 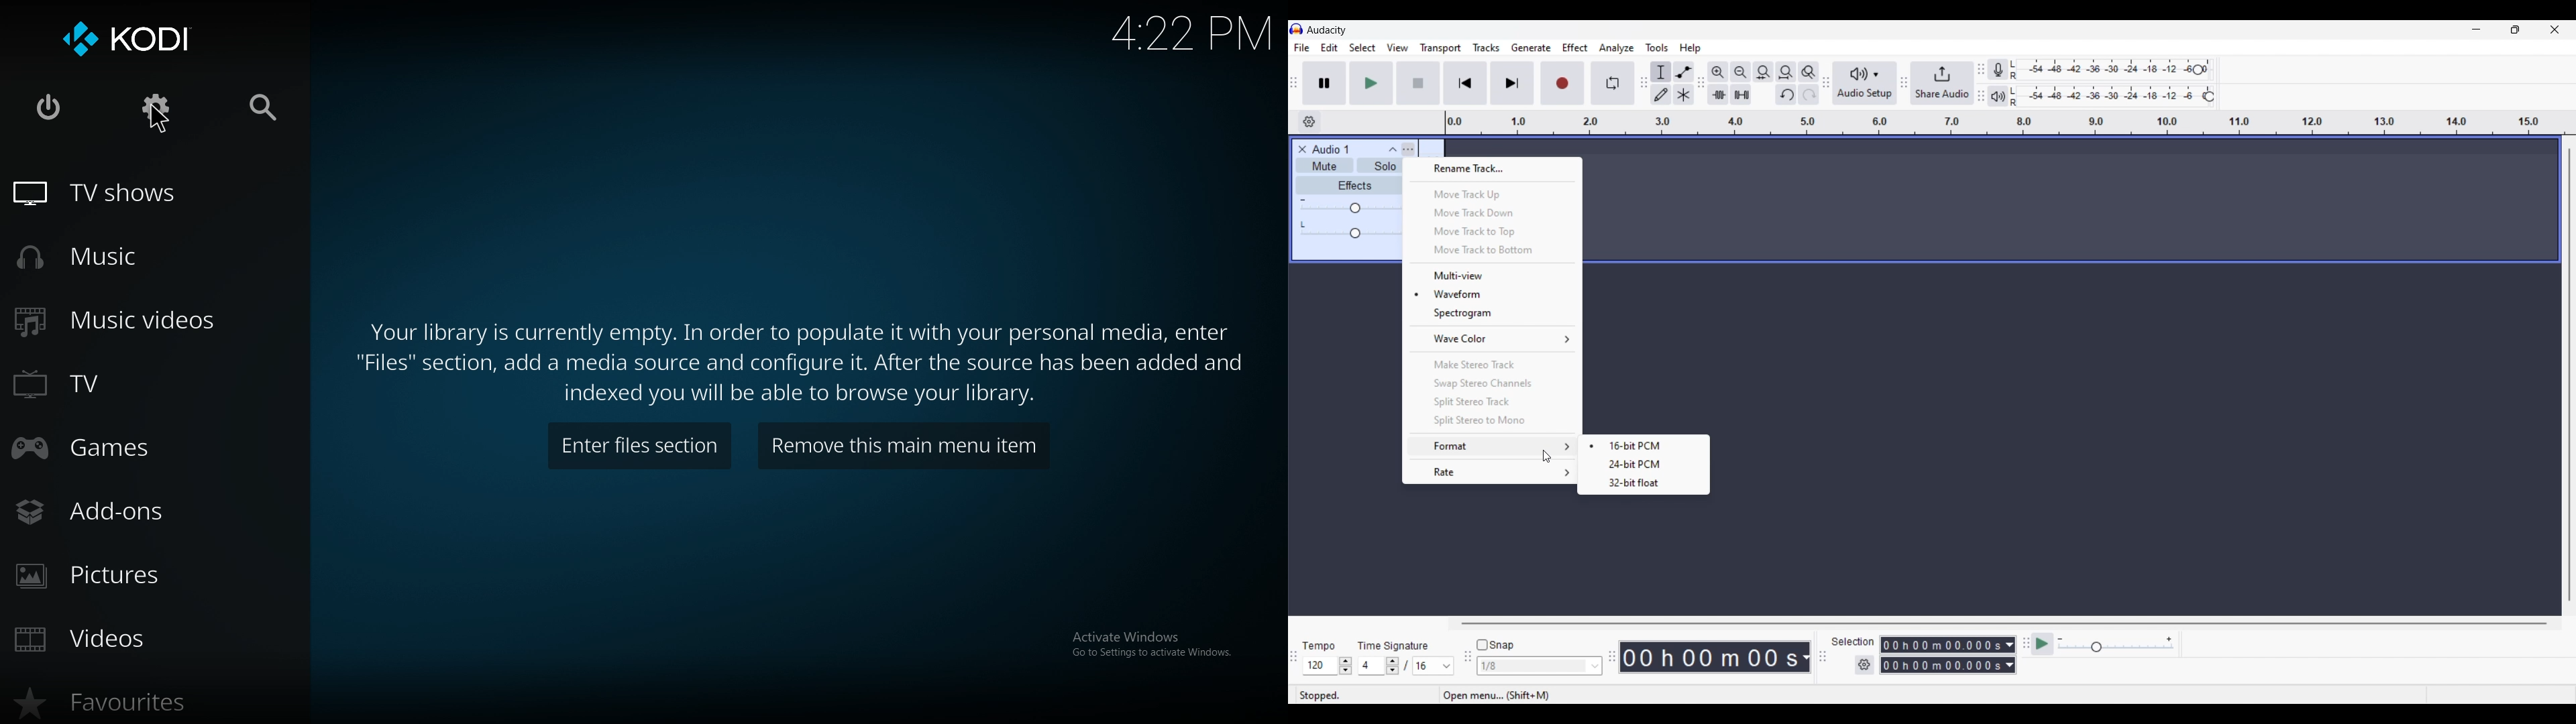 I want to click on tv, so click(x=119, y=386).